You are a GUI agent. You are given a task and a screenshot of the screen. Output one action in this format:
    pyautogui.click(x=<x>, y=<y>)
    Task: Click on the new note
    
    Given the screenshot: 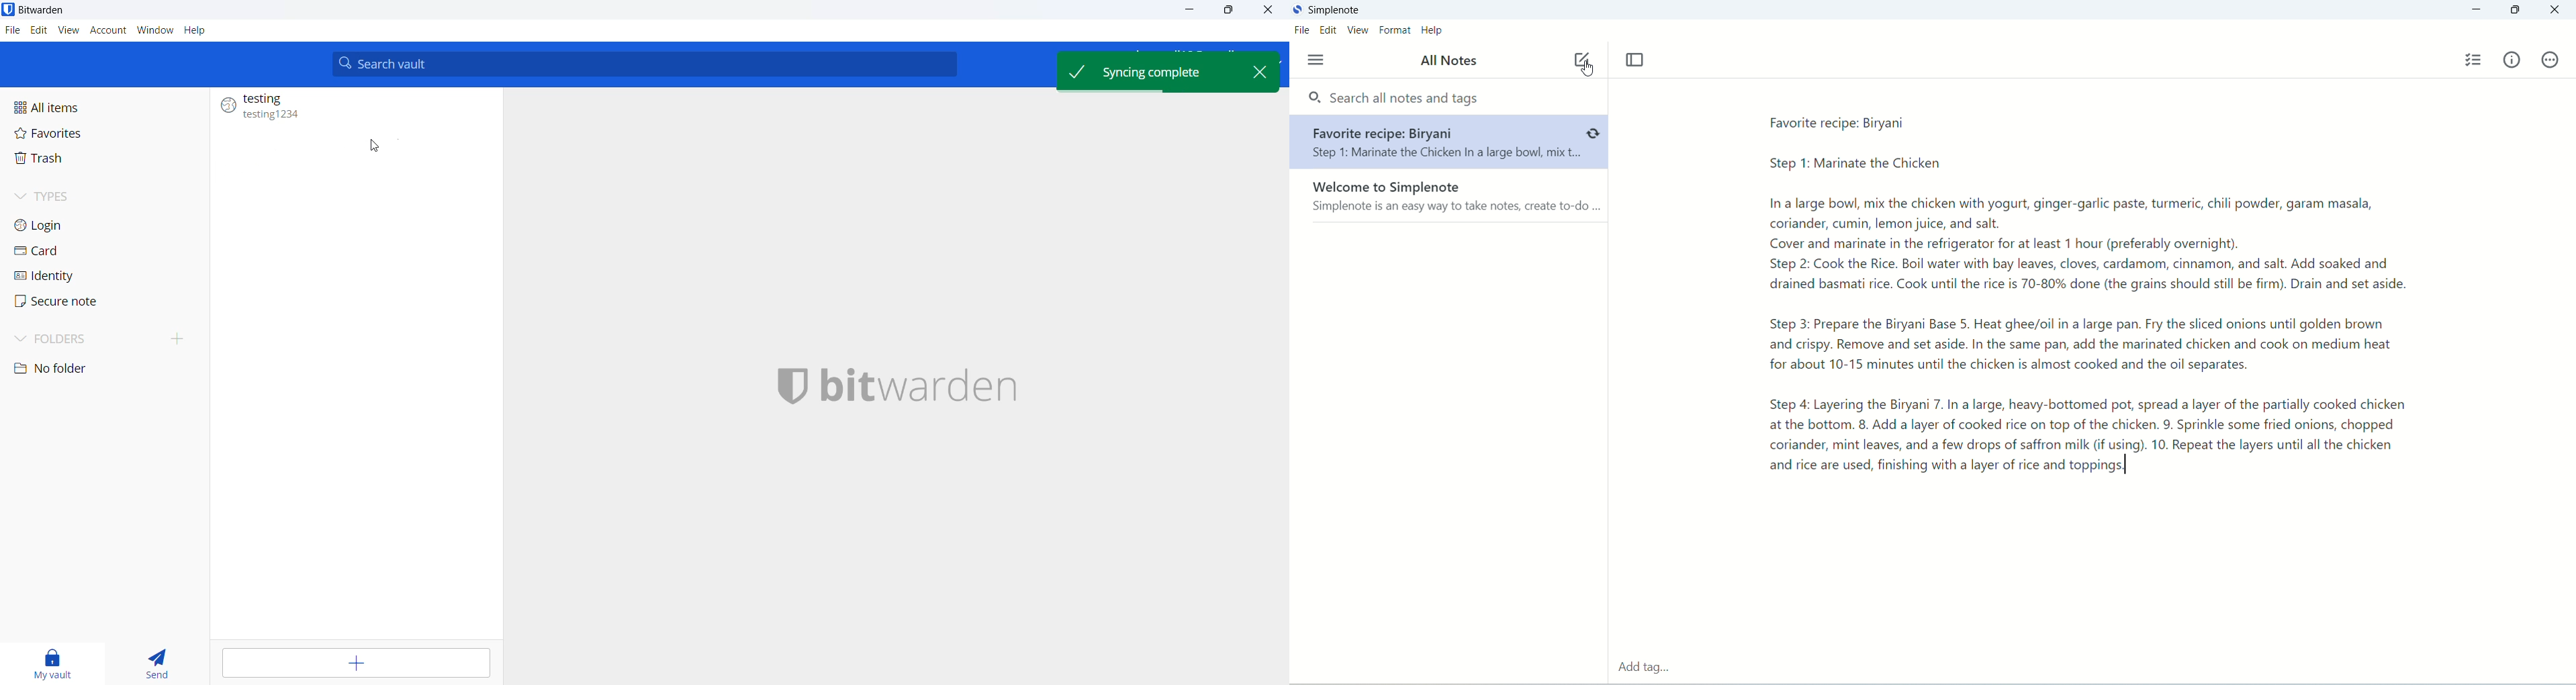 What is the action you would take?
    pyautogui.click(x=1580, y=56)
    